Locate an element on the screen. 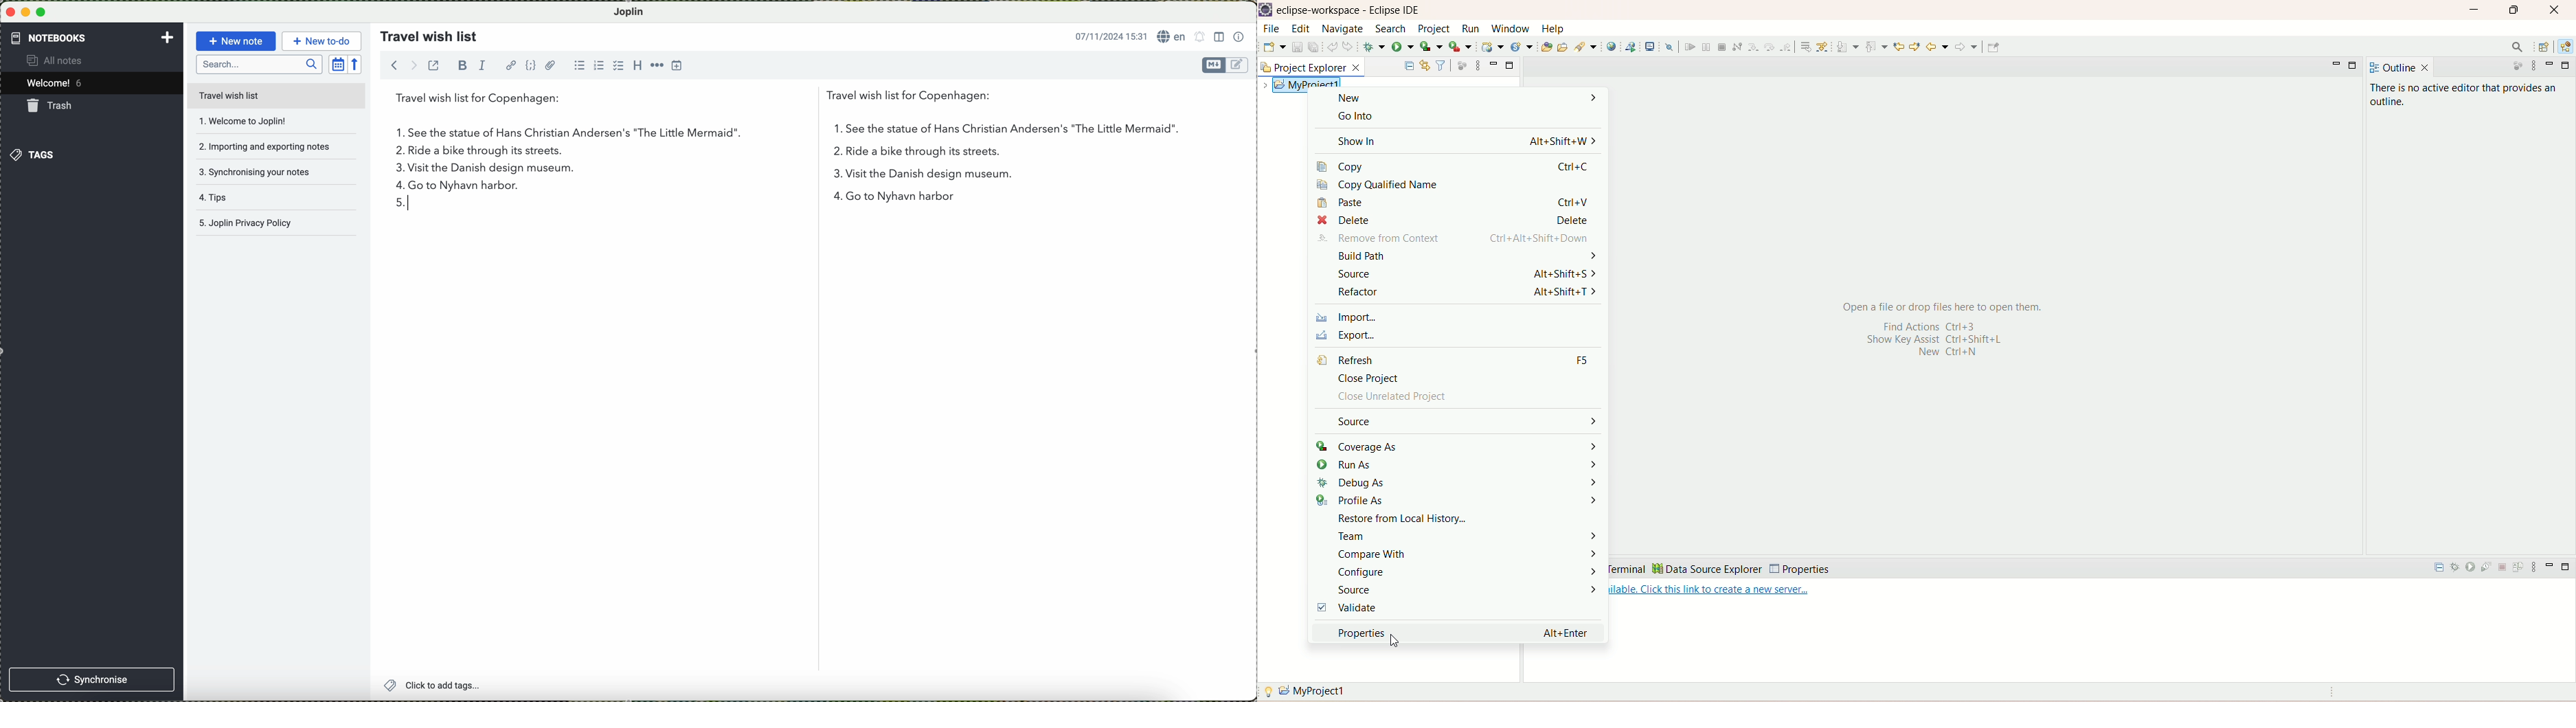 The height and width of the screenshot is (728, 2576). skip all breakpoints is located at coordinates (1669, 47).